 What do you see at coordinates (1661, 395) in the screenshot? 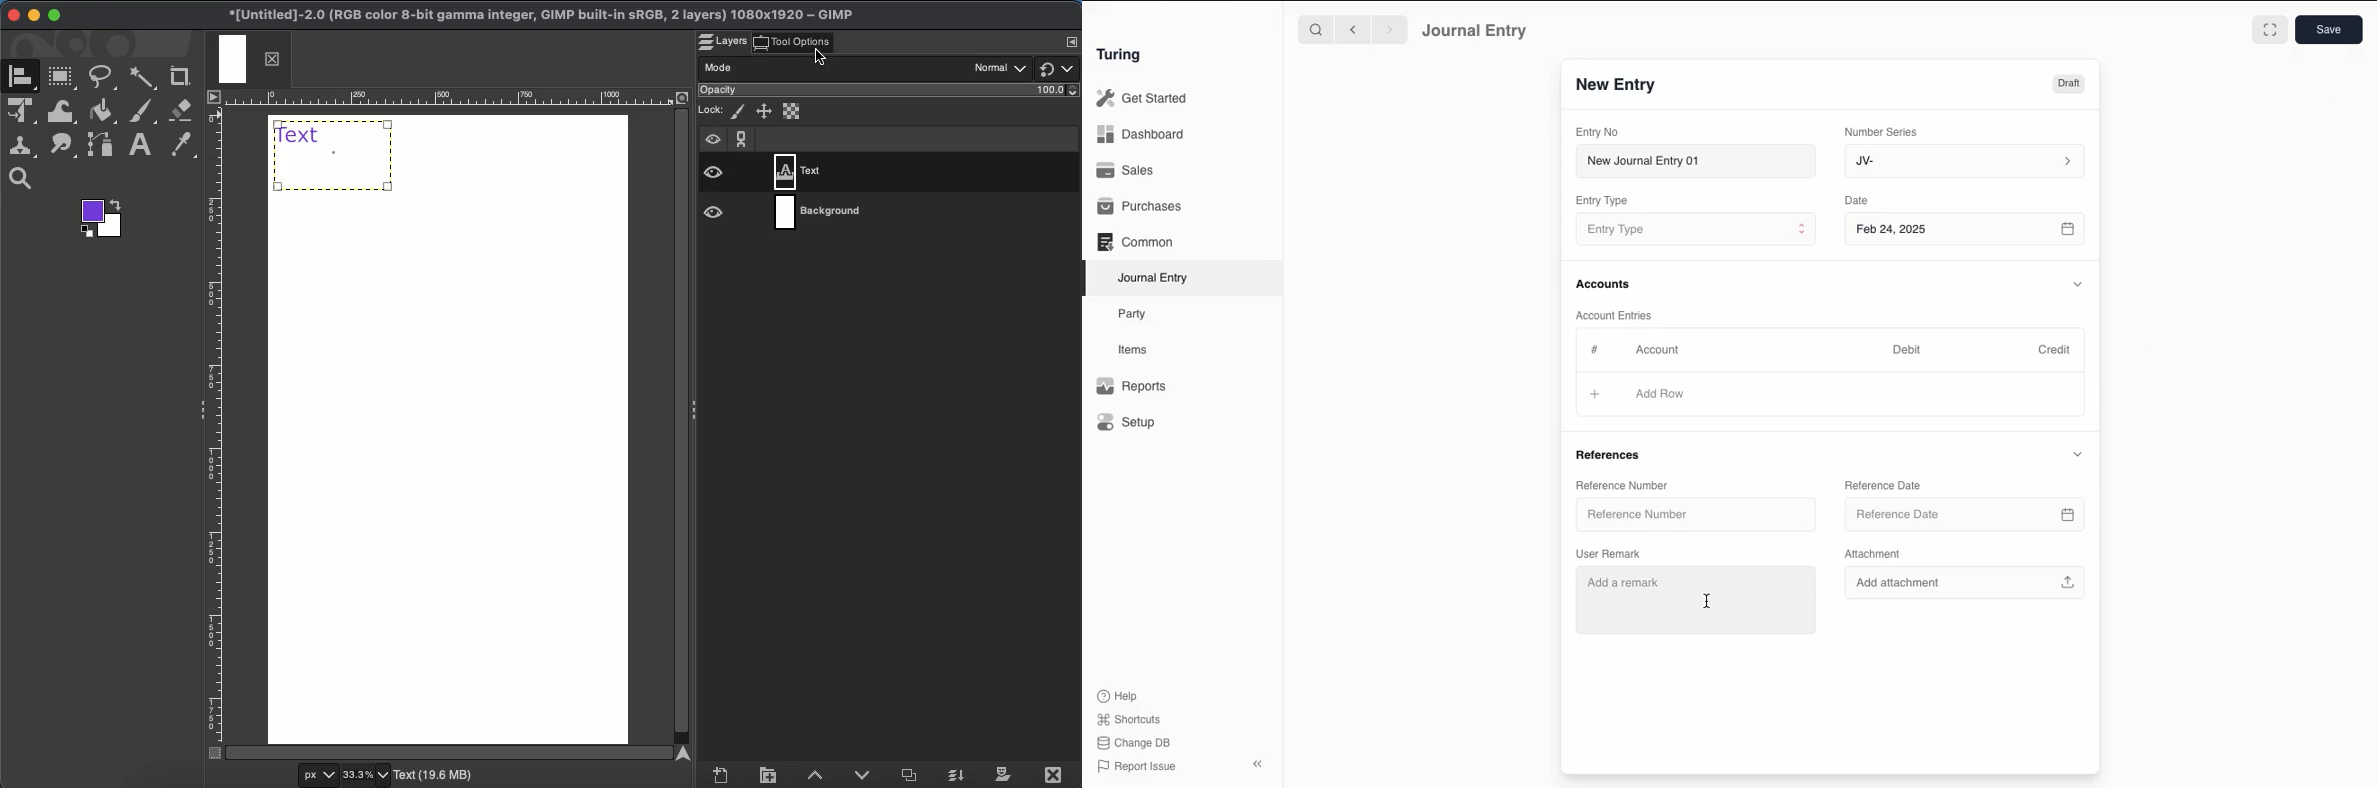
I see `Add Row` at bounding box center [1661, 395].